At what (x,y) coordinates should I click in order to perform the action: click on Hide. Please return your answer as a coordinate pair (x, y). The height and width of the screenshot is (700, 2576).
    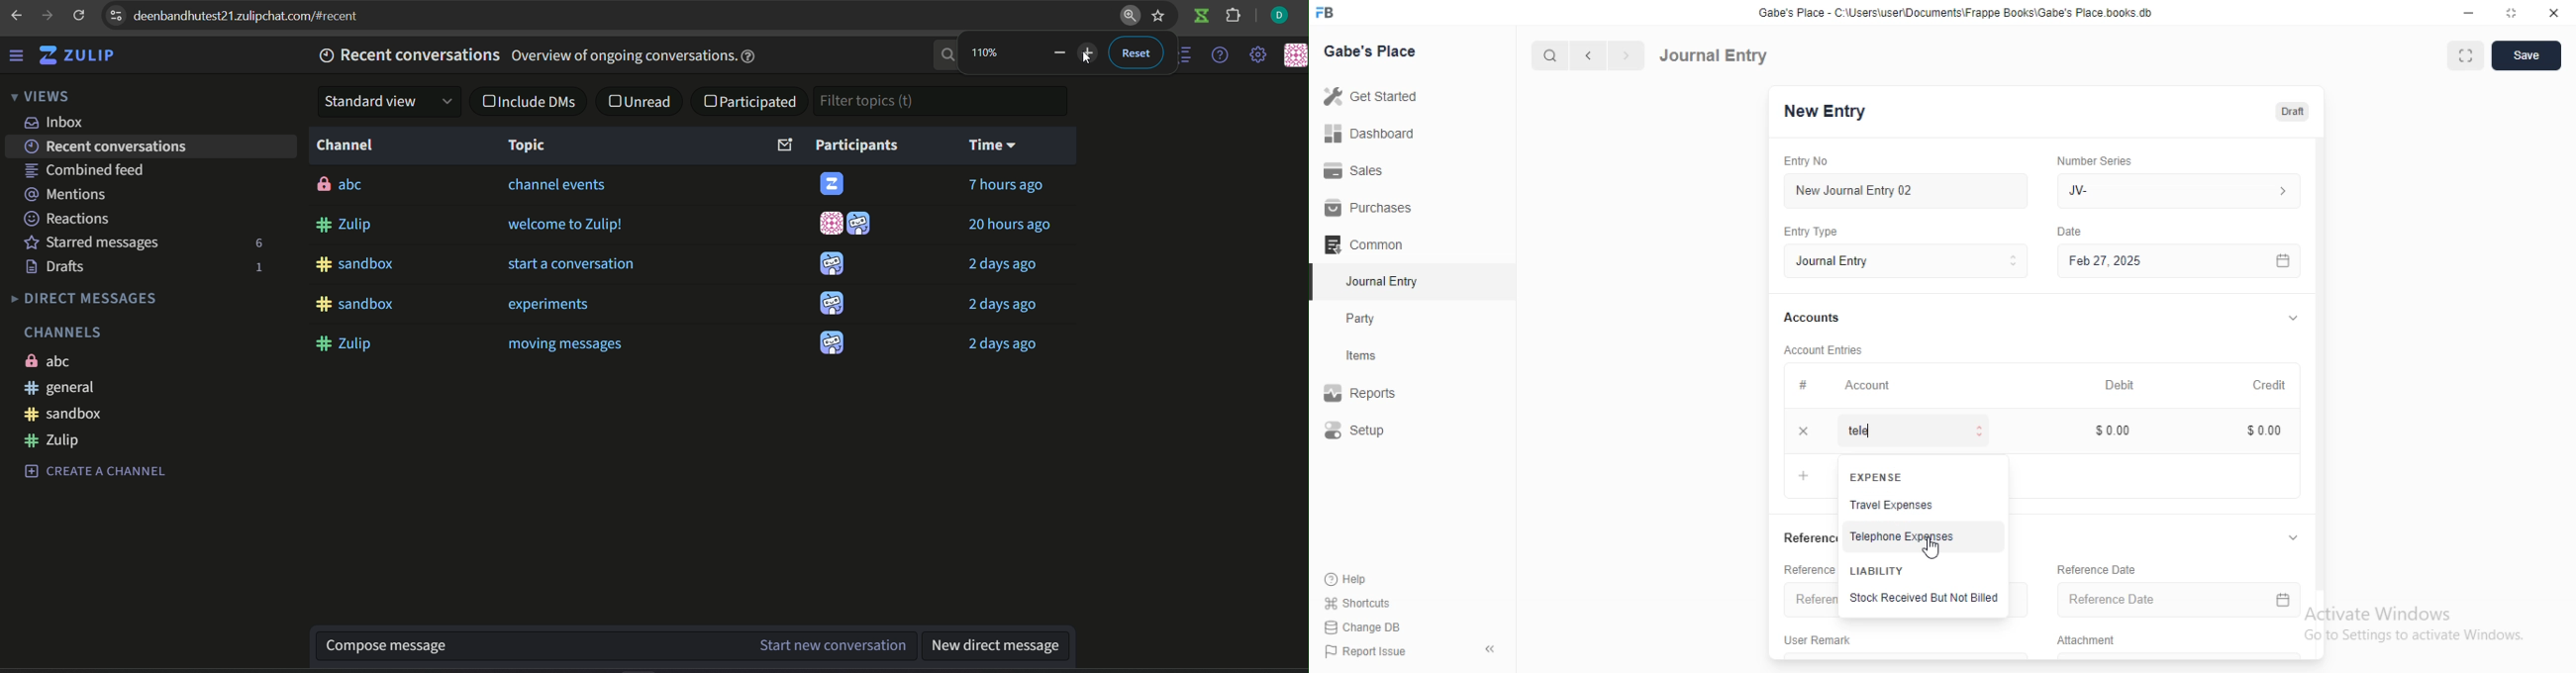
    Looking at the image, I should click on (2294, 317).